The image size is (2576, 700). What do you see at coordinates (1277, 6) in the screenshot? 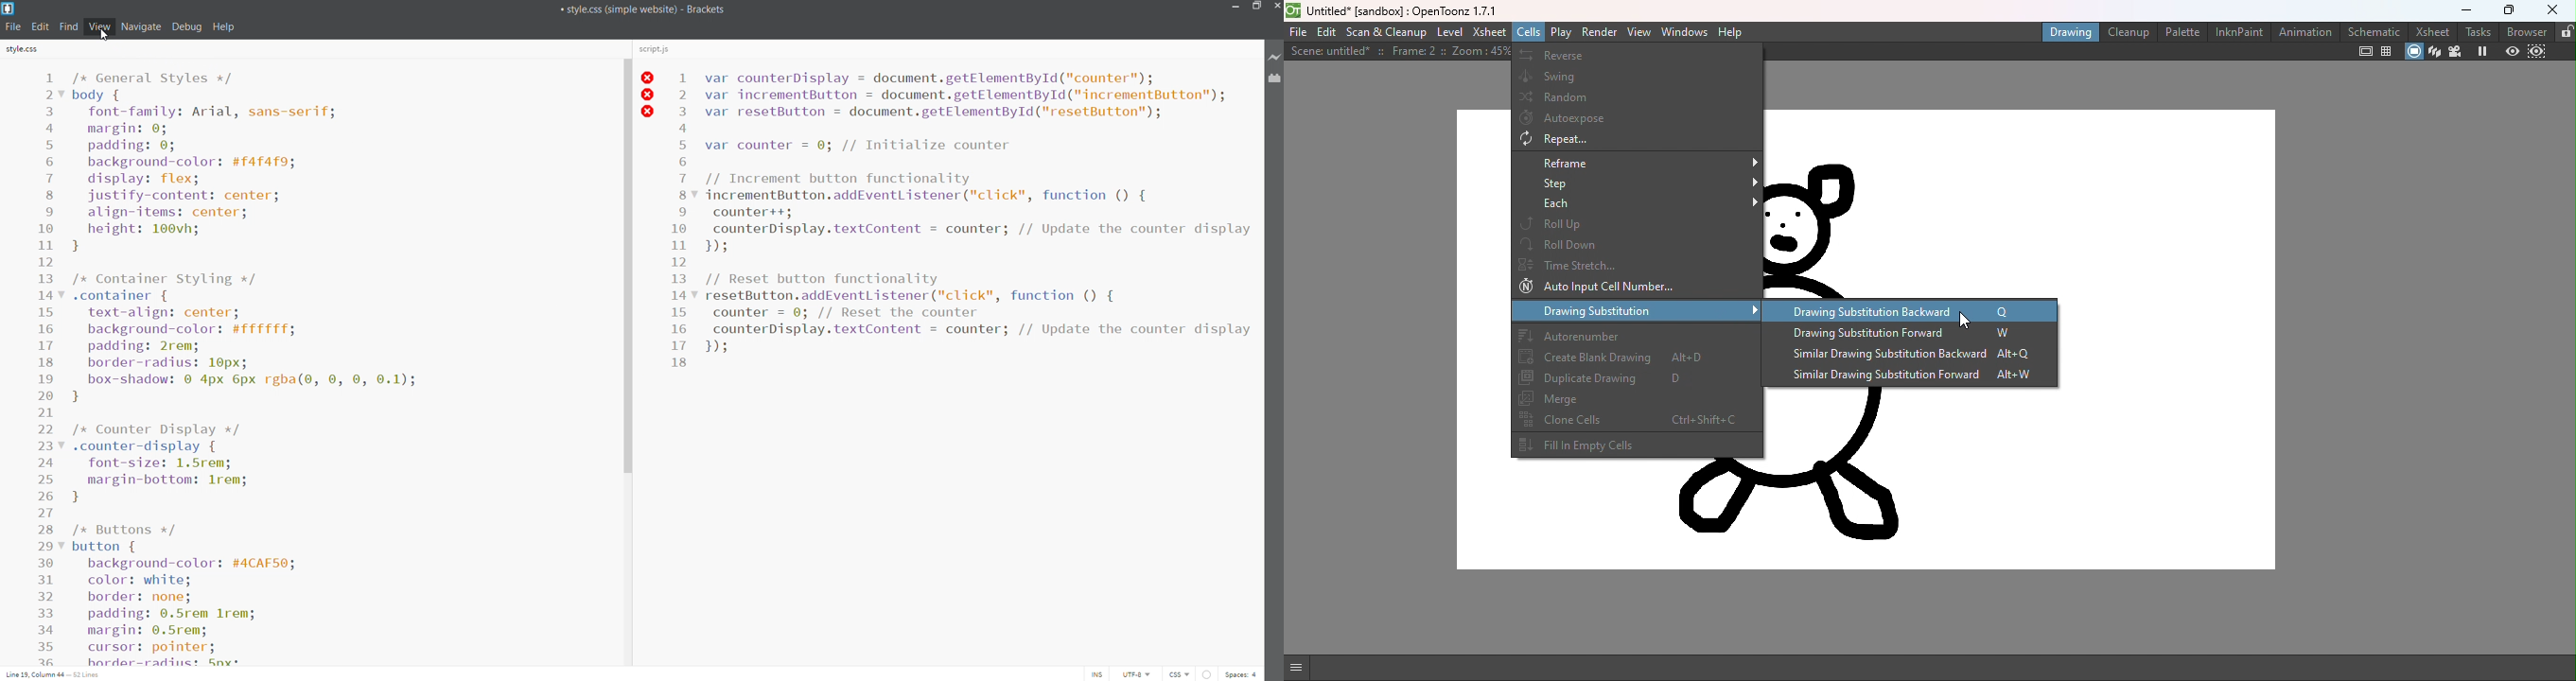
I see `close` at bounding box center [1277, 6].